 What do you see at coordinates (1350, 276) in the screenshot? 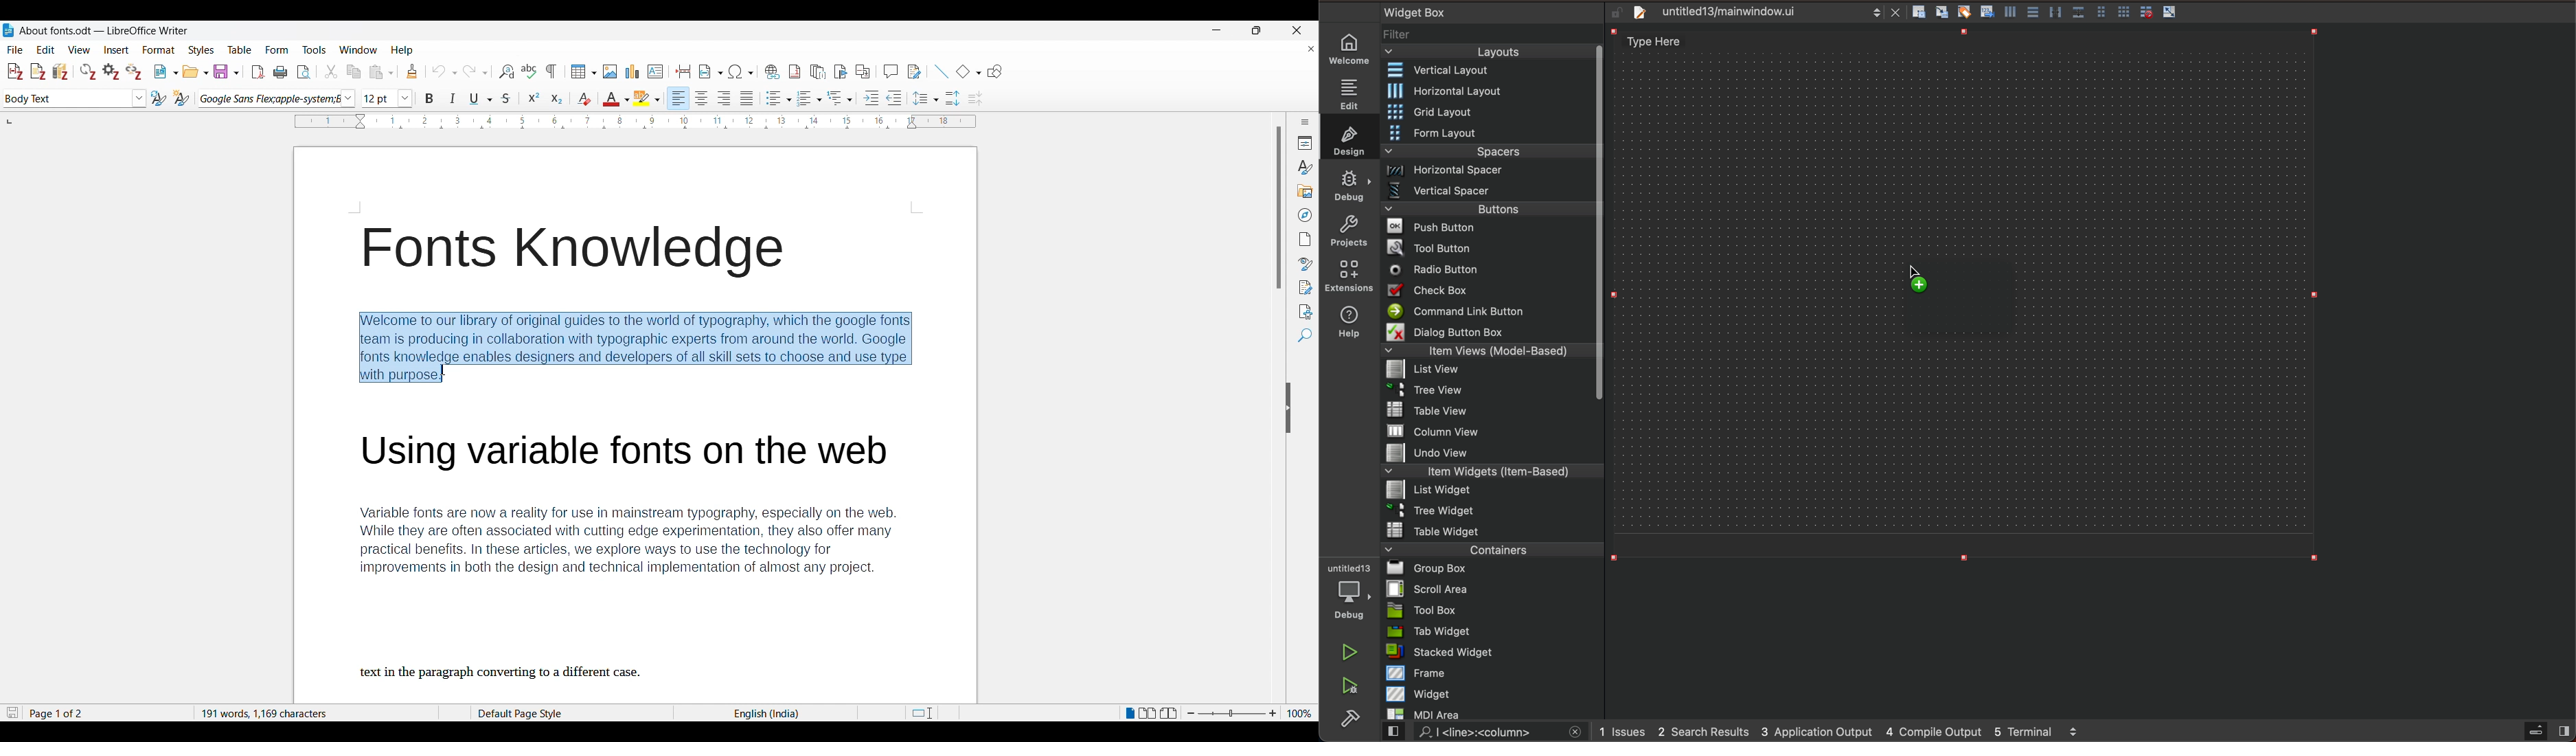
I see `extensions` at bounding box center [1350, 276].